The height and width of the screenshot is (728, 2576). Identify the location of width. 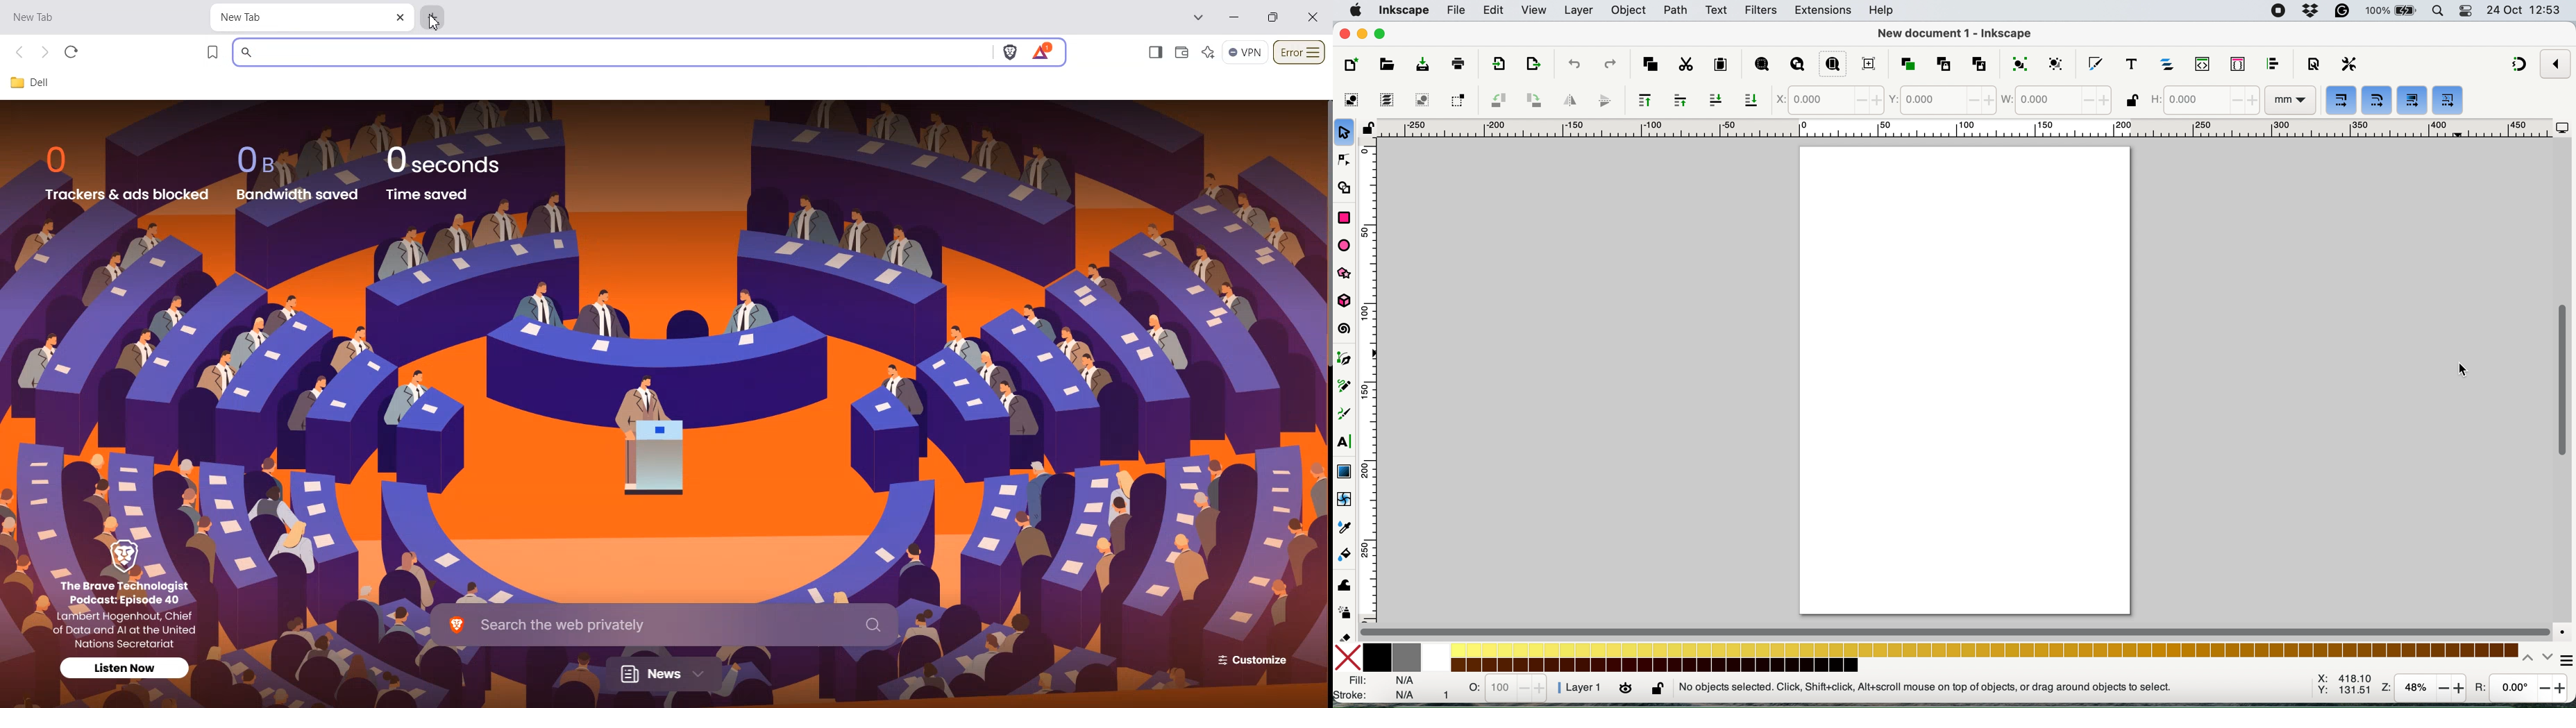
(2055, 102).